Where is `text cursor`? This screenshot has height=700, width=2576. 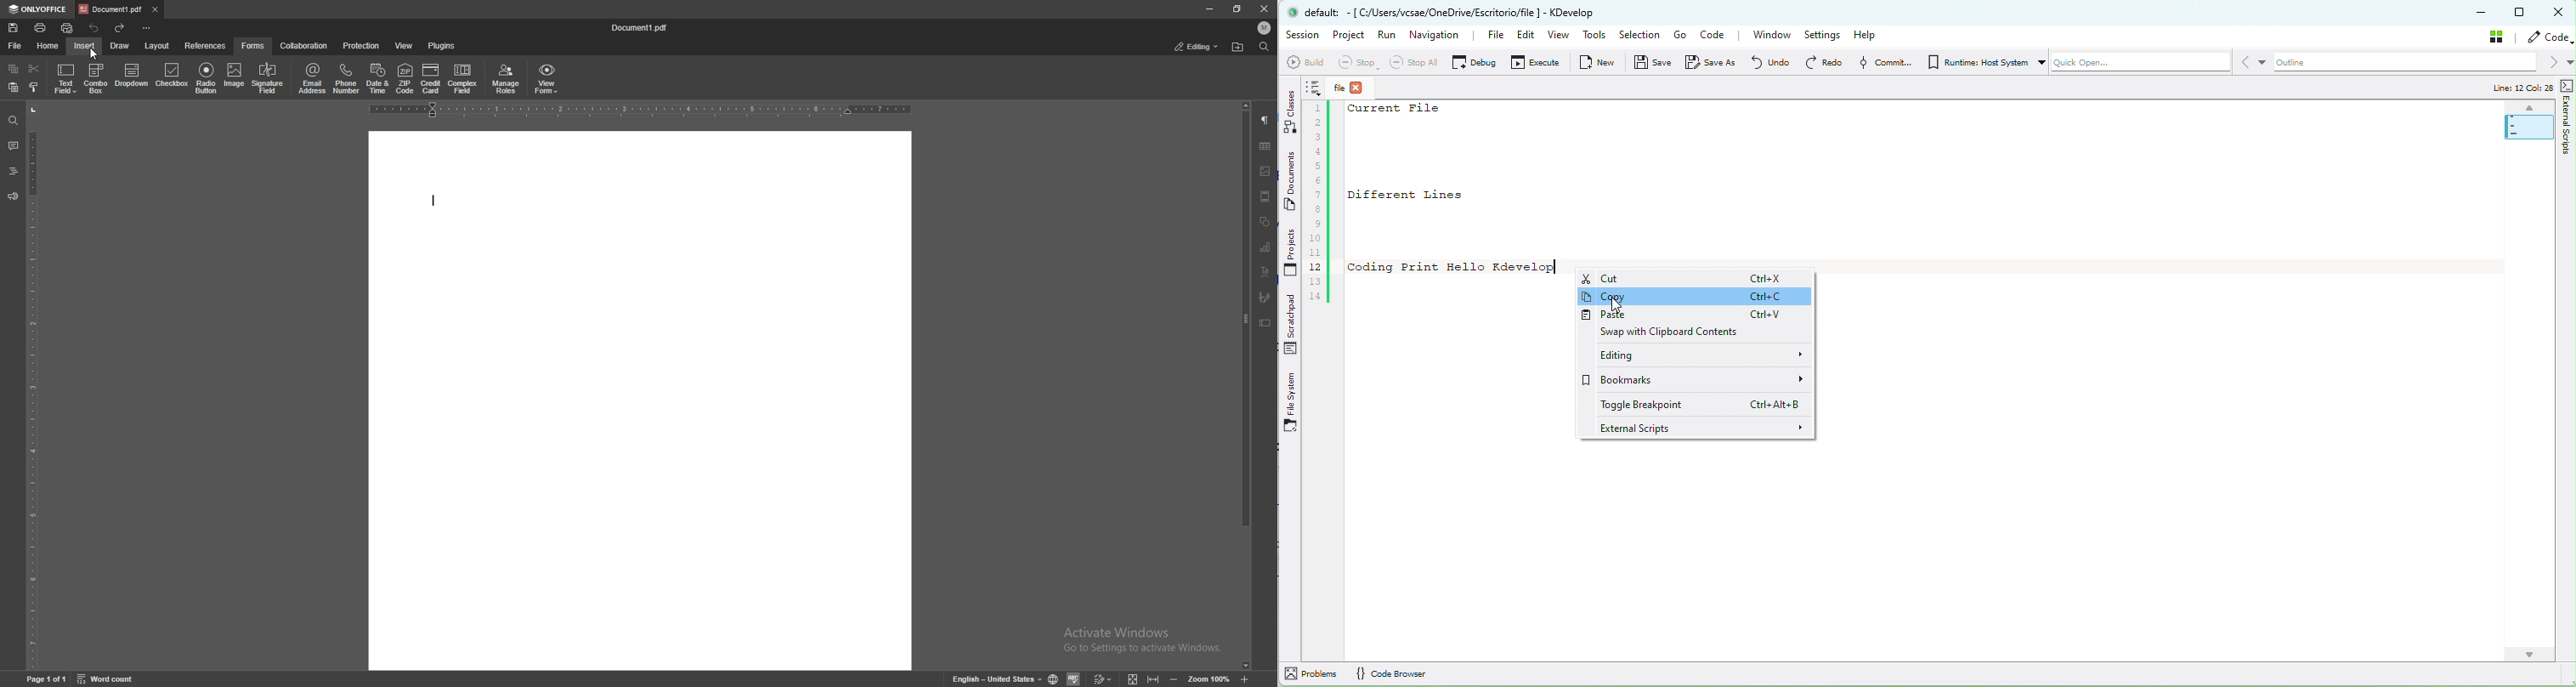 text cursor is located at coordinates (433, 202).